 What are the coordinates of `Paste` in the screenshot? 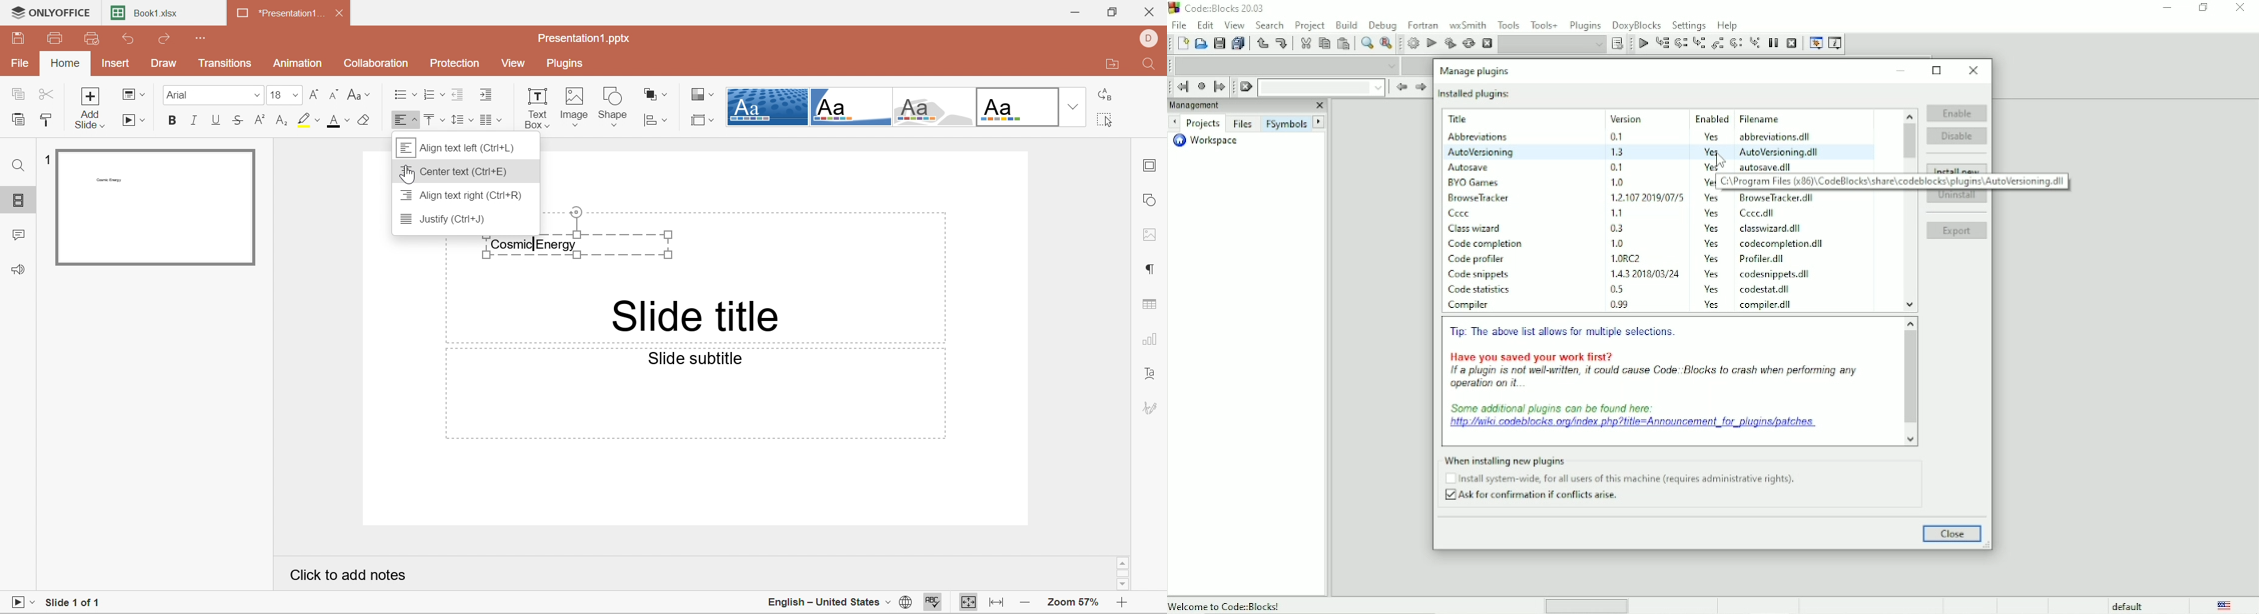 It's located at (1345, 44).